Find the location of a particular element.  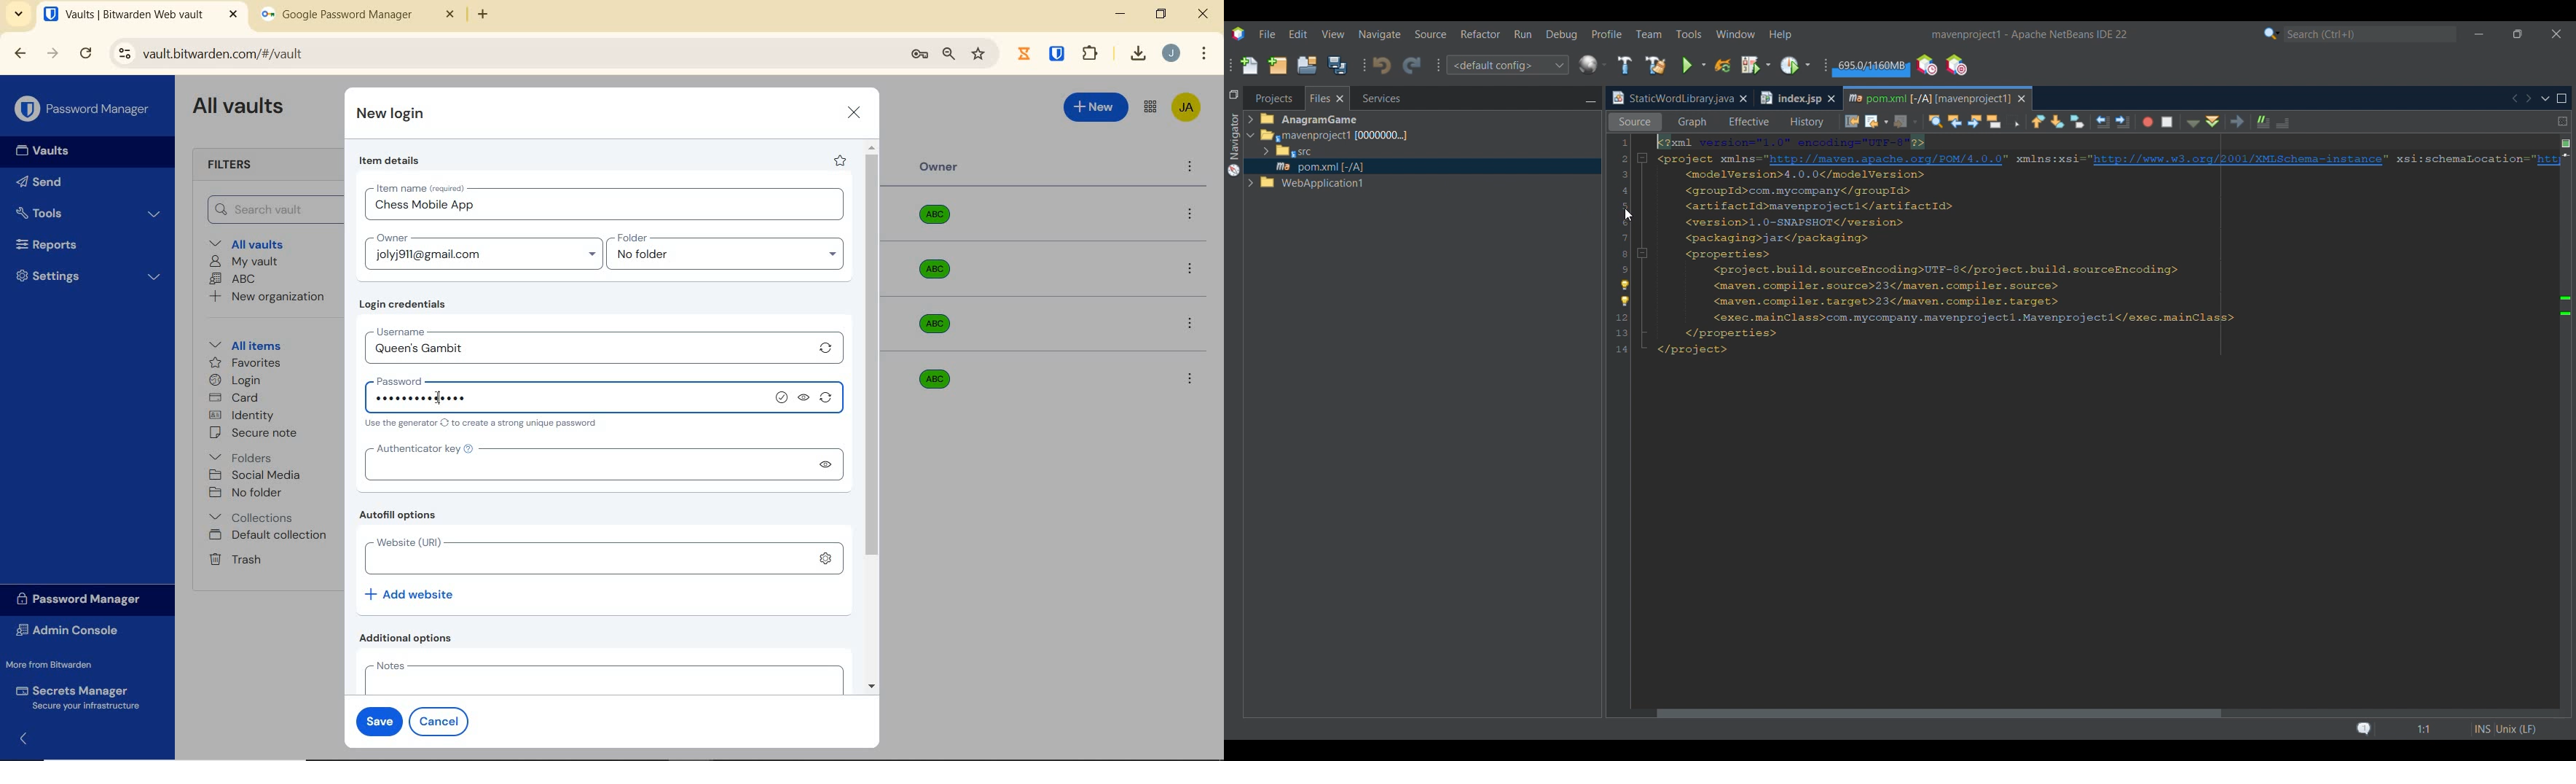

History view is located at coordinates (1803, 120).